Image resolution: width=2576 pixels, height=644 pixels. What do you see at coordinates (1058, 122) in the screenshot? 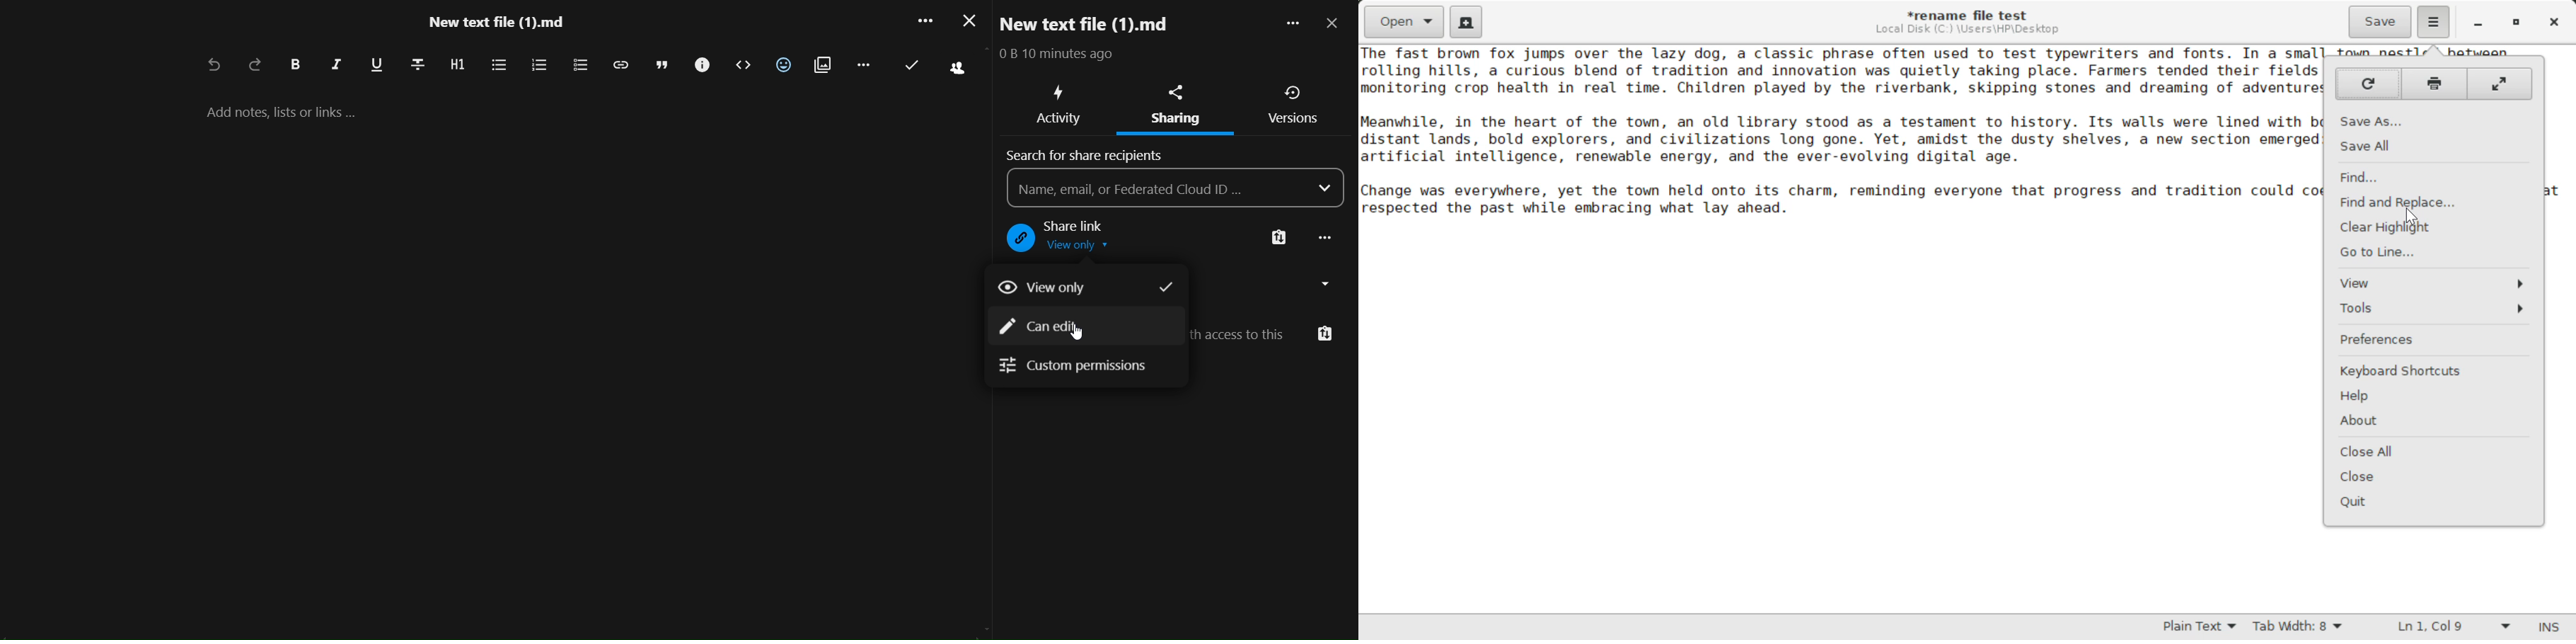
I see `activity` at bounding box center [1058, 122].